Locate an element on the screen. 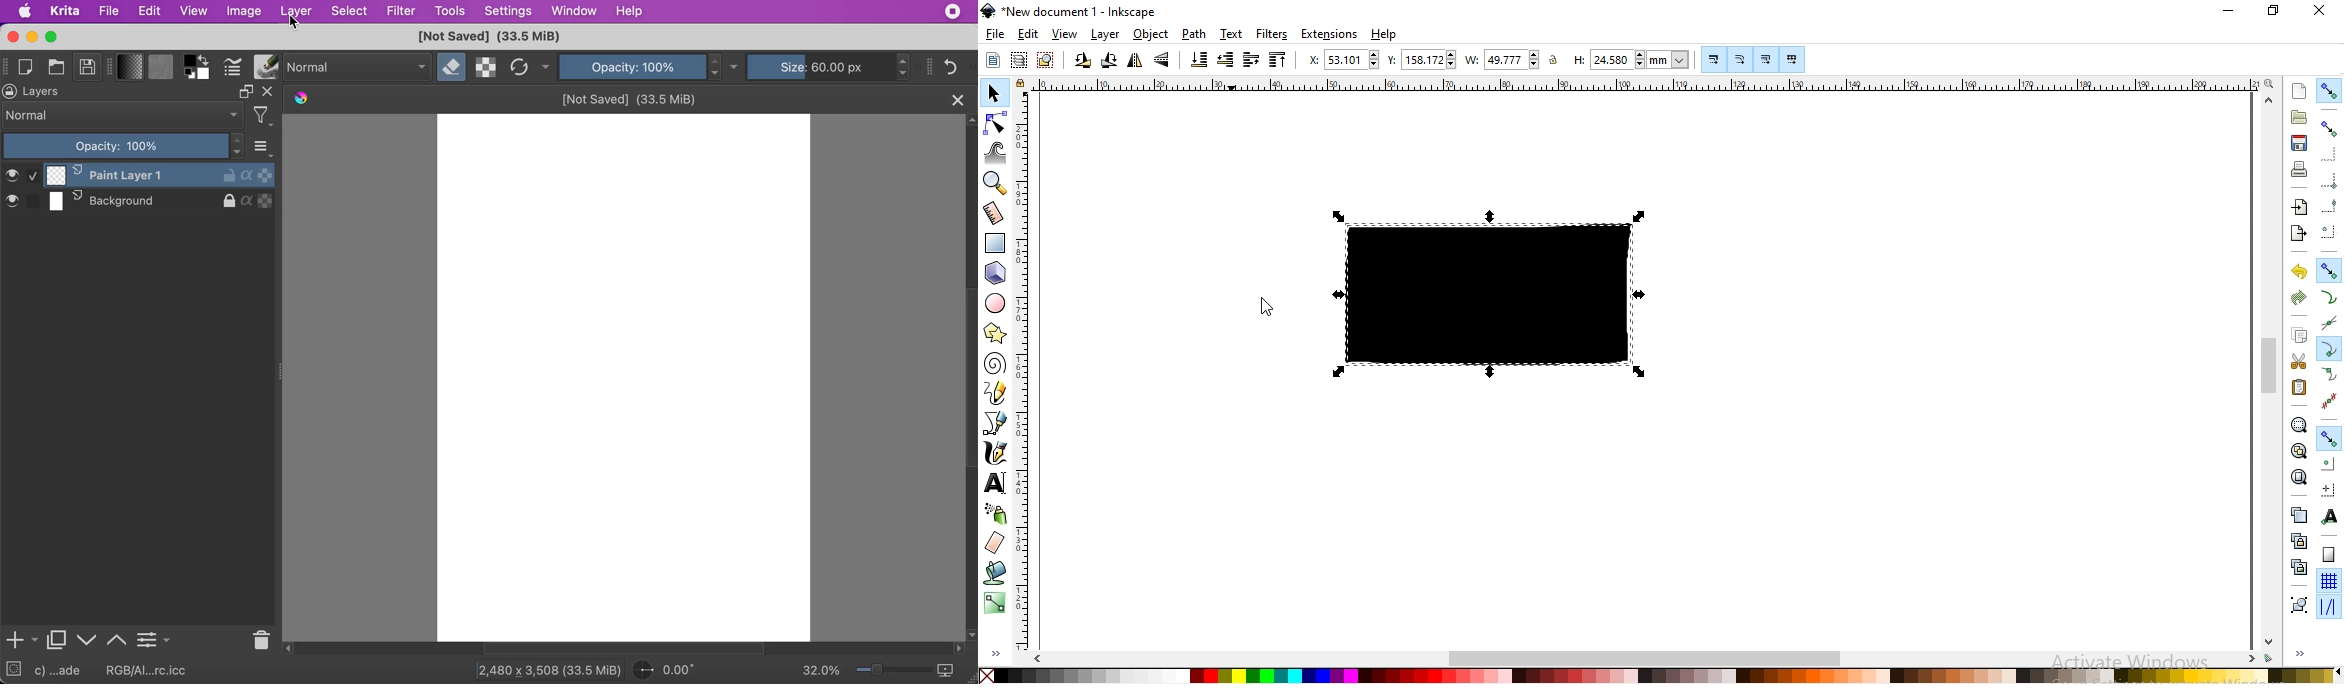 This screenshot has height=700, width=2352. flip selected objects vertically is located at coordinates (1163, 60).